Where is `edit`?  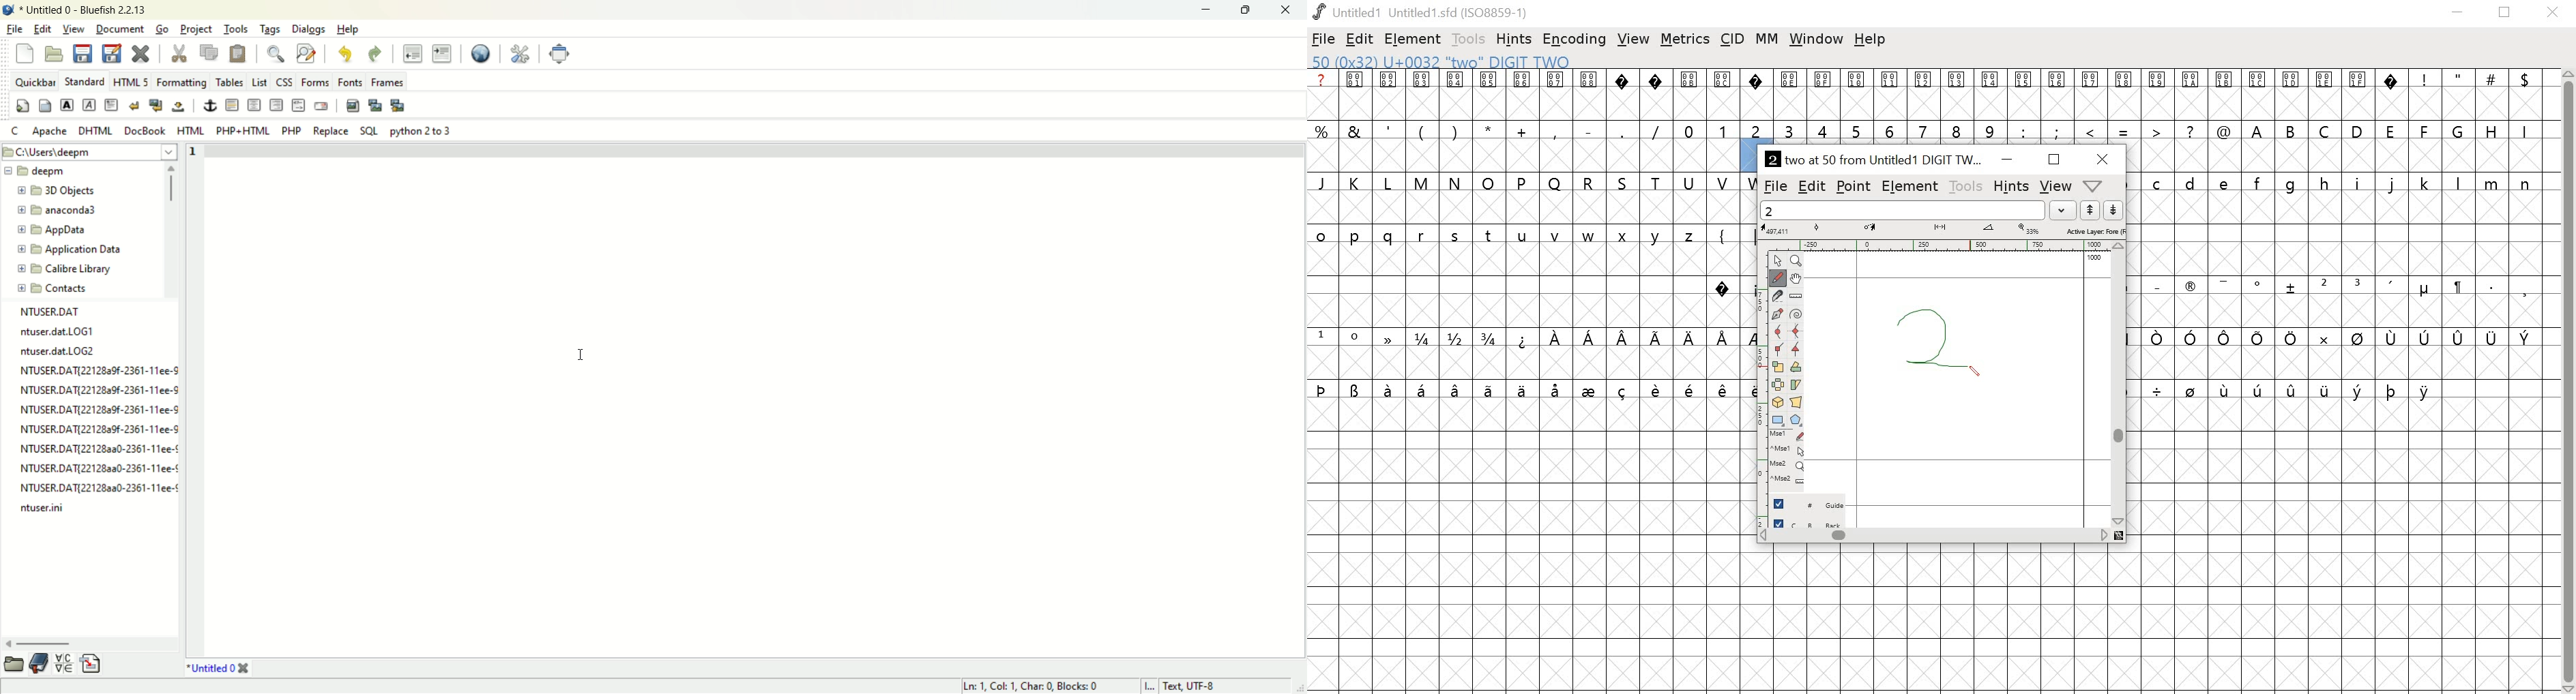
edit is located at coordinates (1811, 187).